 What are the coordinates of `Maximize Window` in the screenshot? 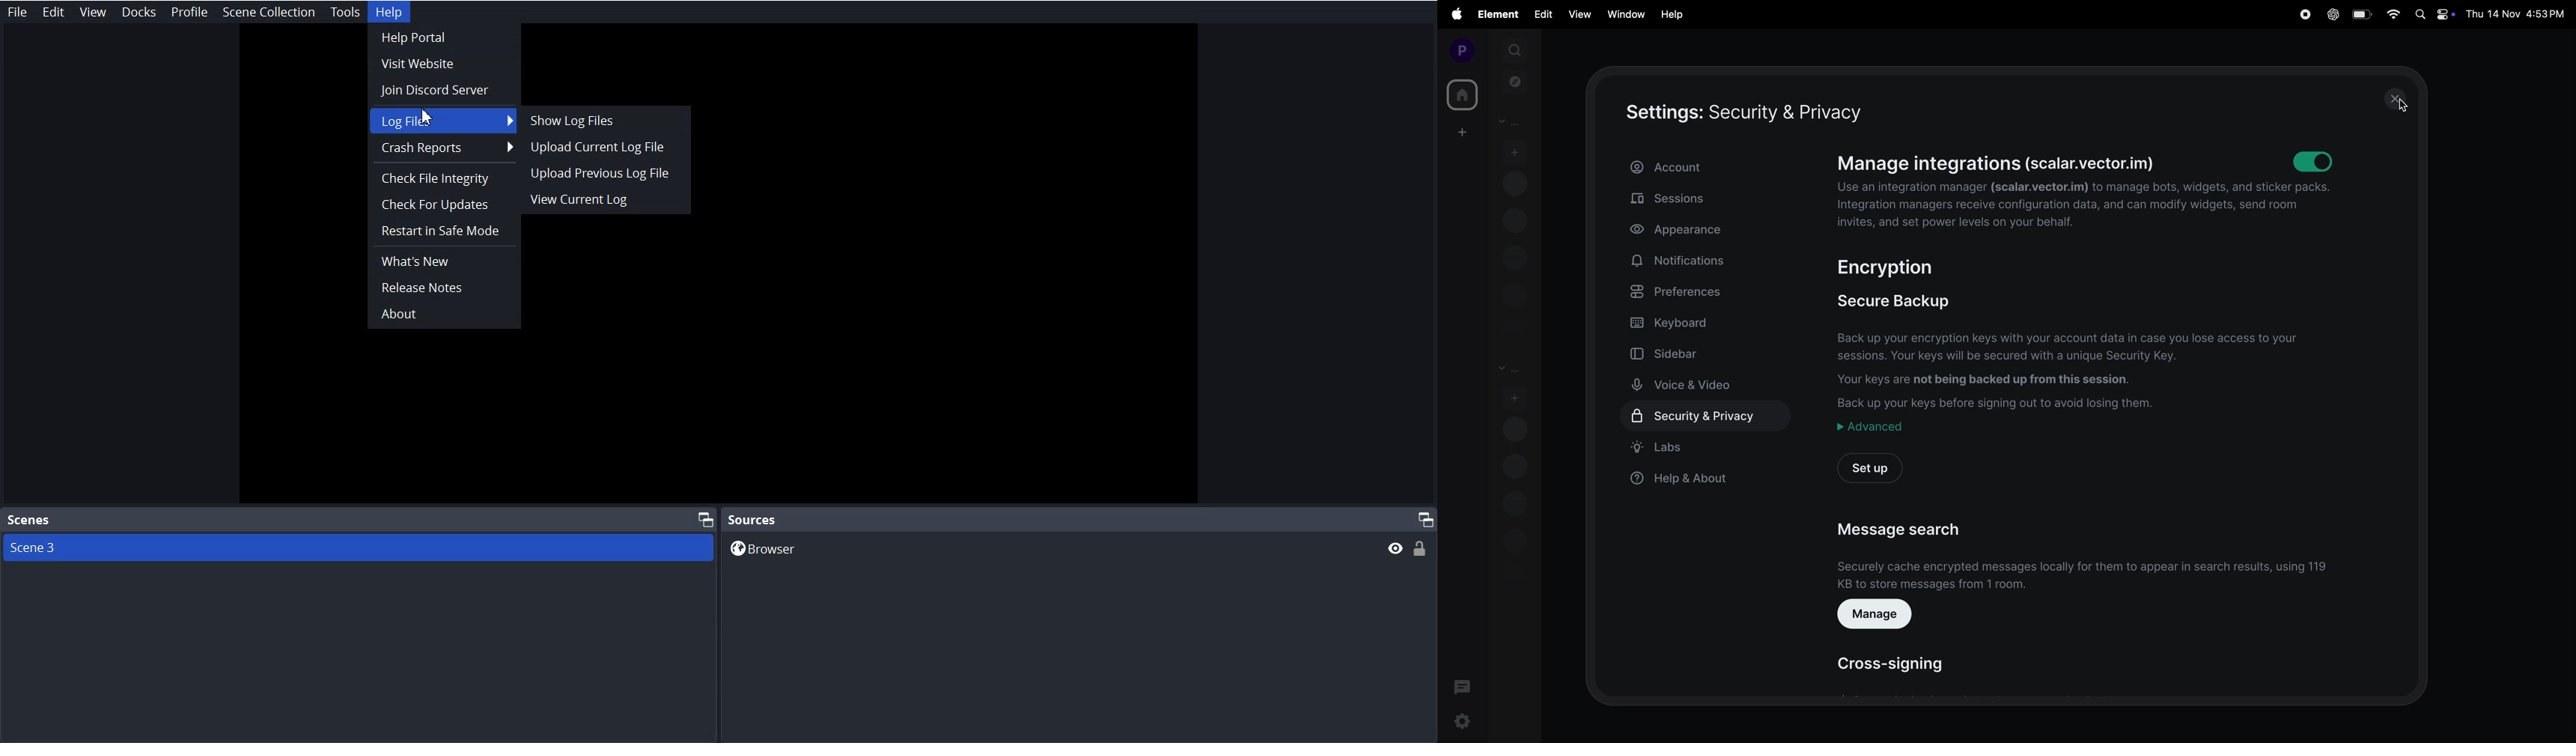 It's located at (1419, 519).